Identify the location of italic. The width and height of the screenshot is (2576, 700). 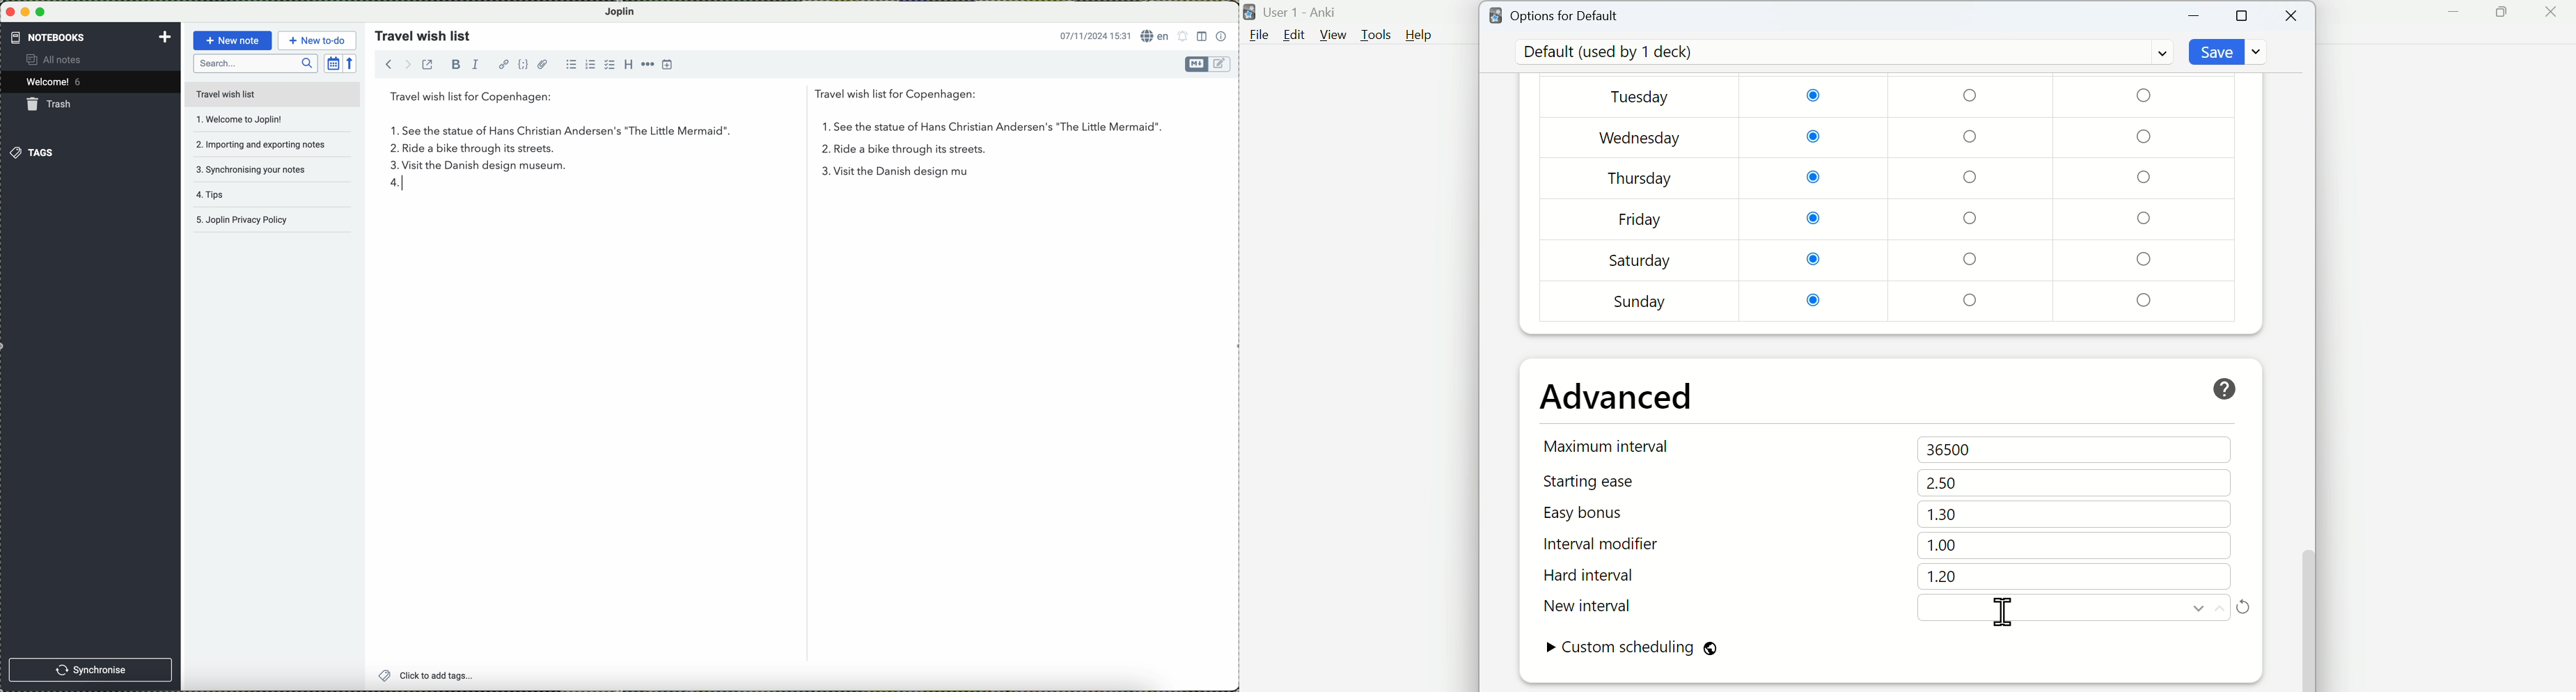
(478, 65).